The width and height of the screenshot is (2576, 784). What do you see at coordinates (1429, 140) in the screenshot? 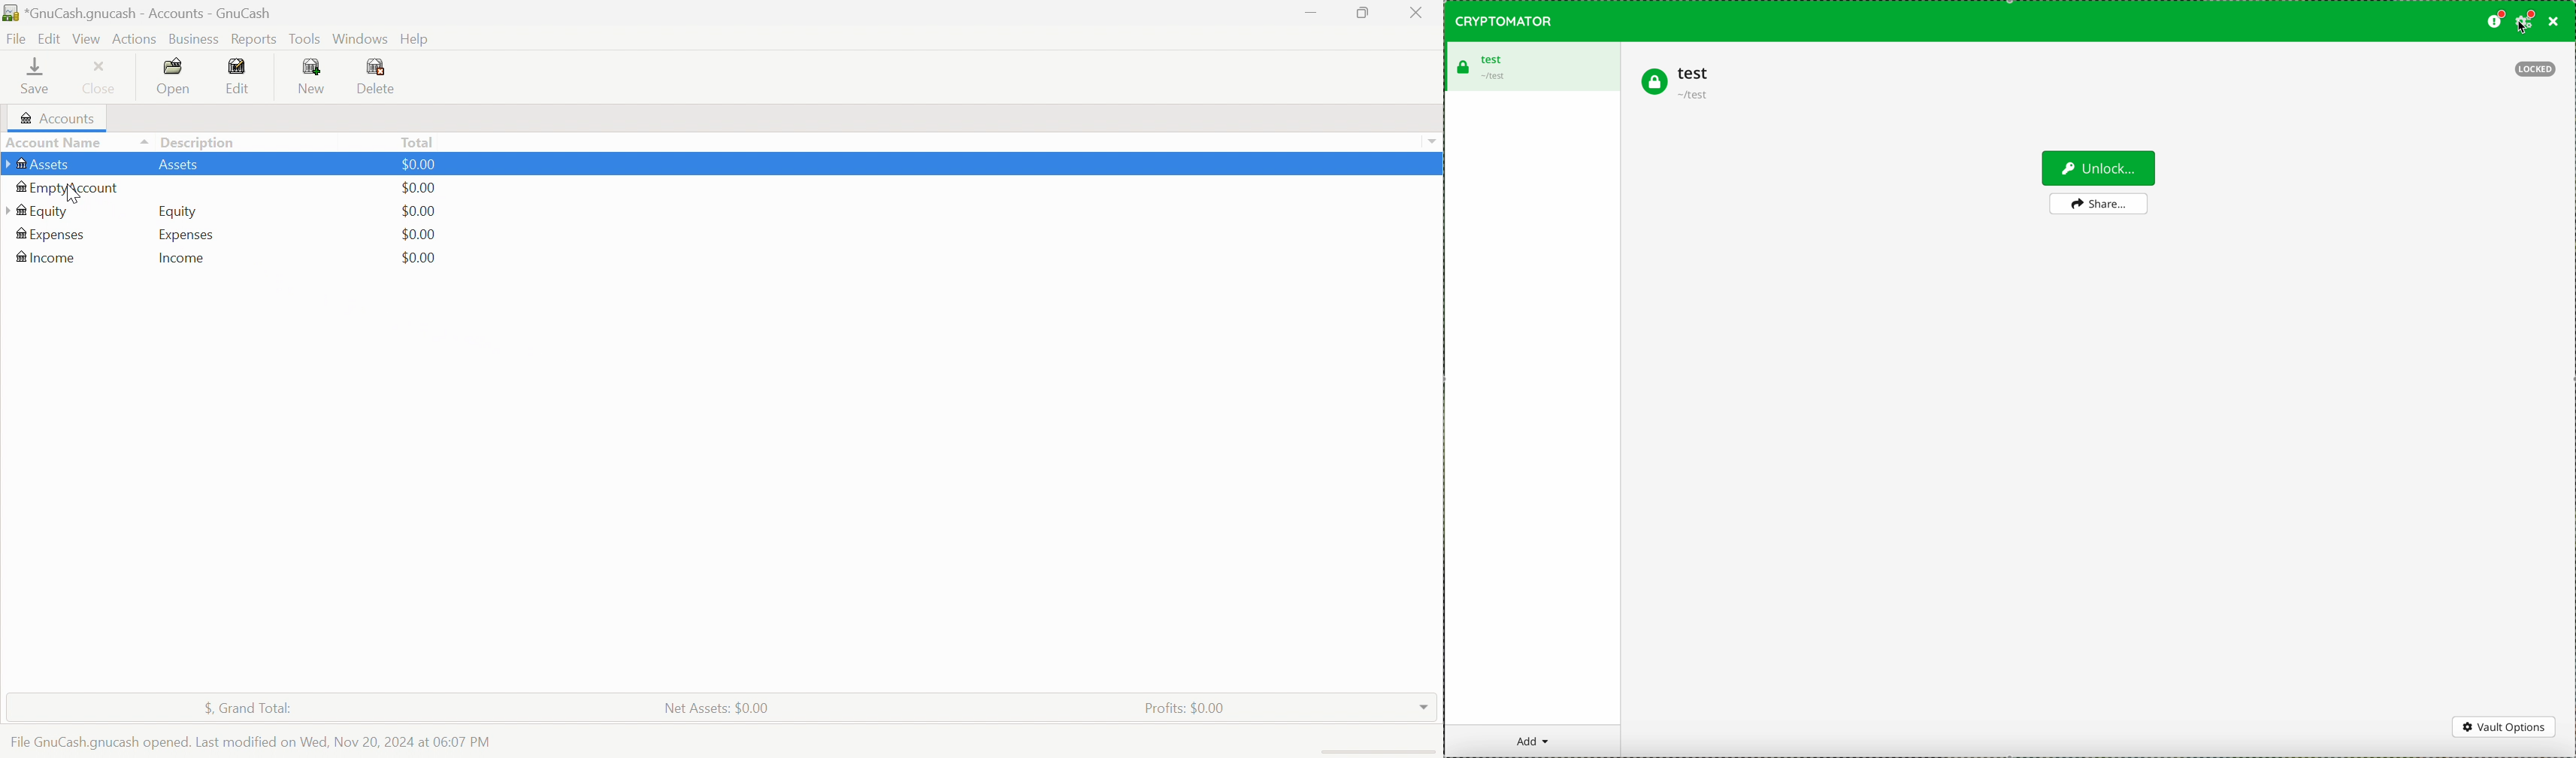
I see `Drop Down` at bounding box center [1429, 140].